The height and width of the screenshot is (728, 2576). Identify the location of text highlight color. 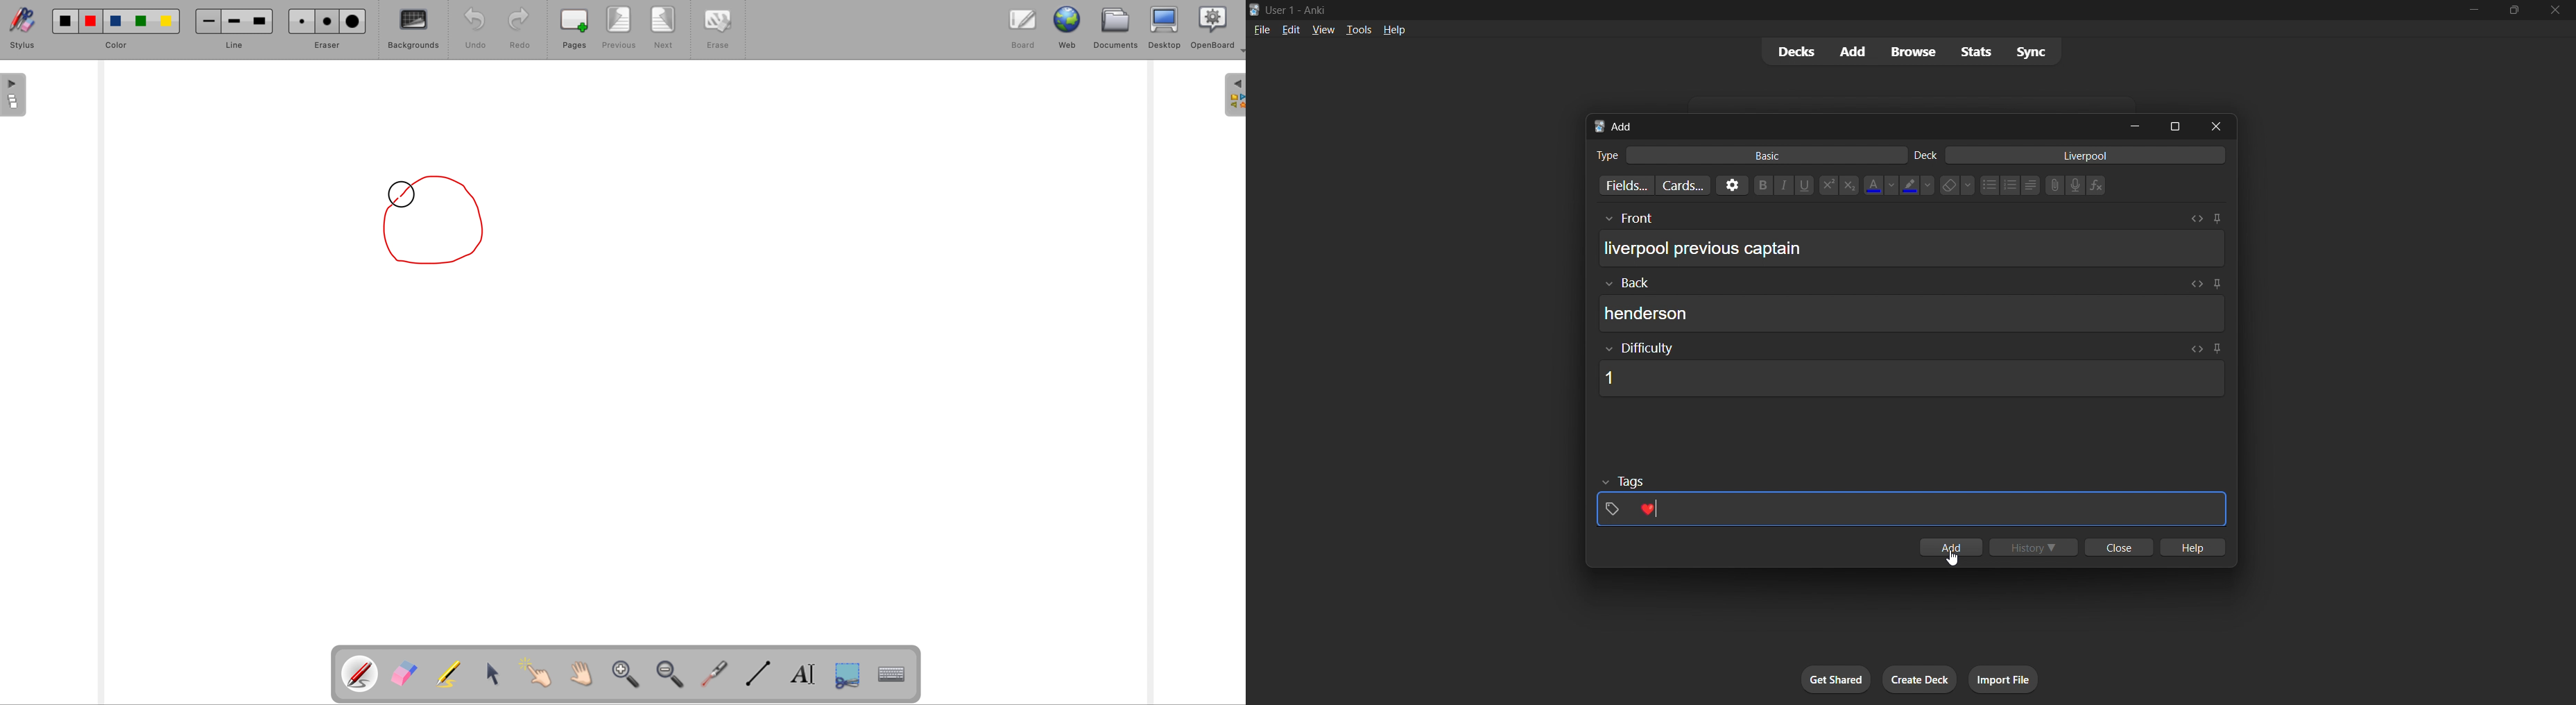
(1917, 185).